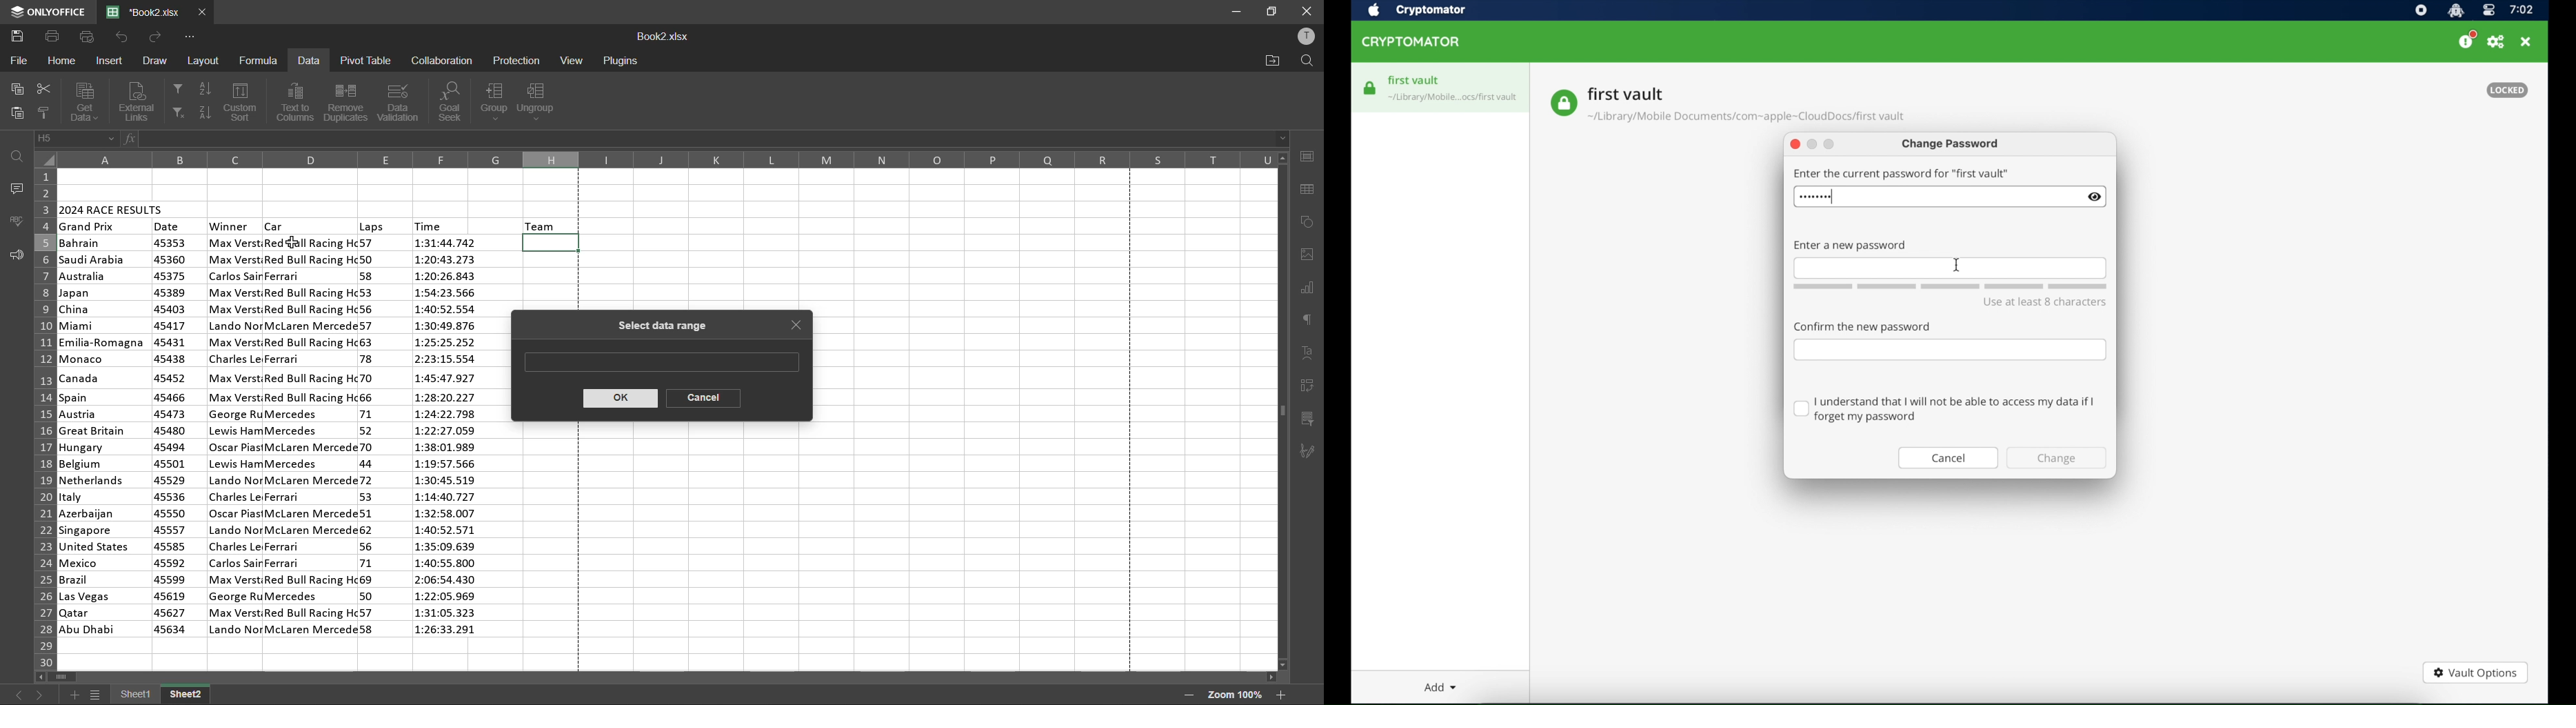  I want to click on filter, so click(177, 87).